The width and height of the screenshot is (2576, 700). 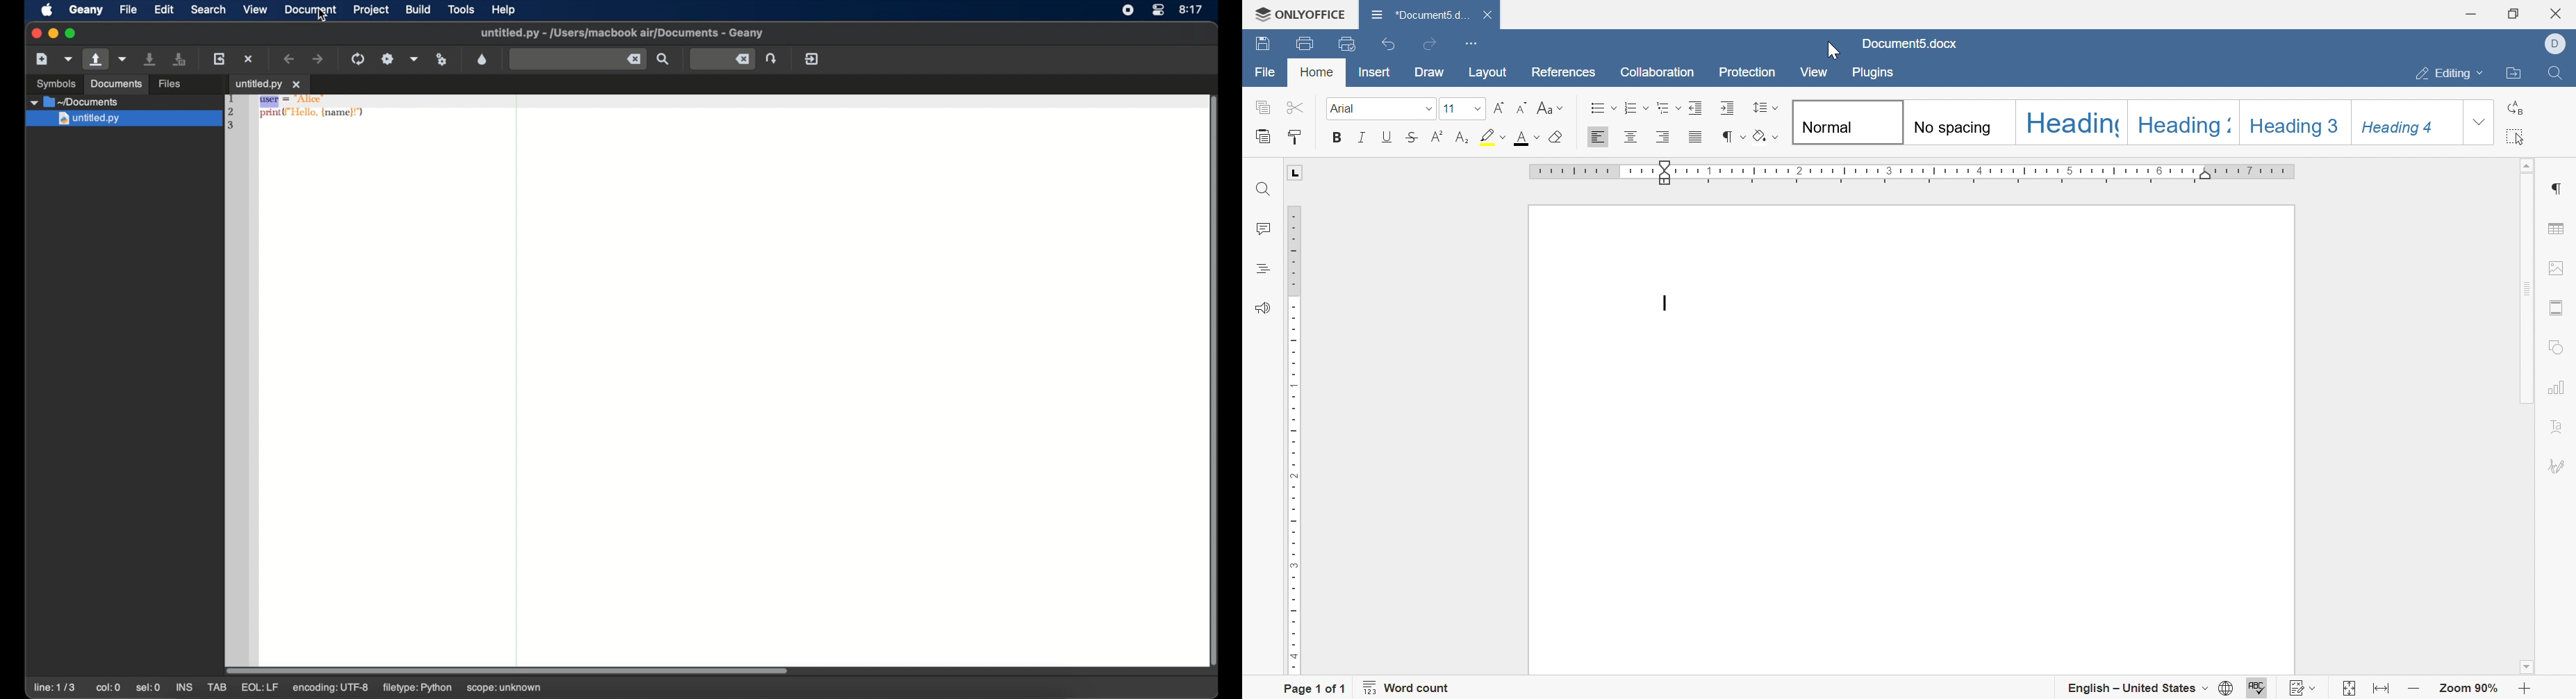 I want to click on strikethrough, so click(x=1414, y=136).